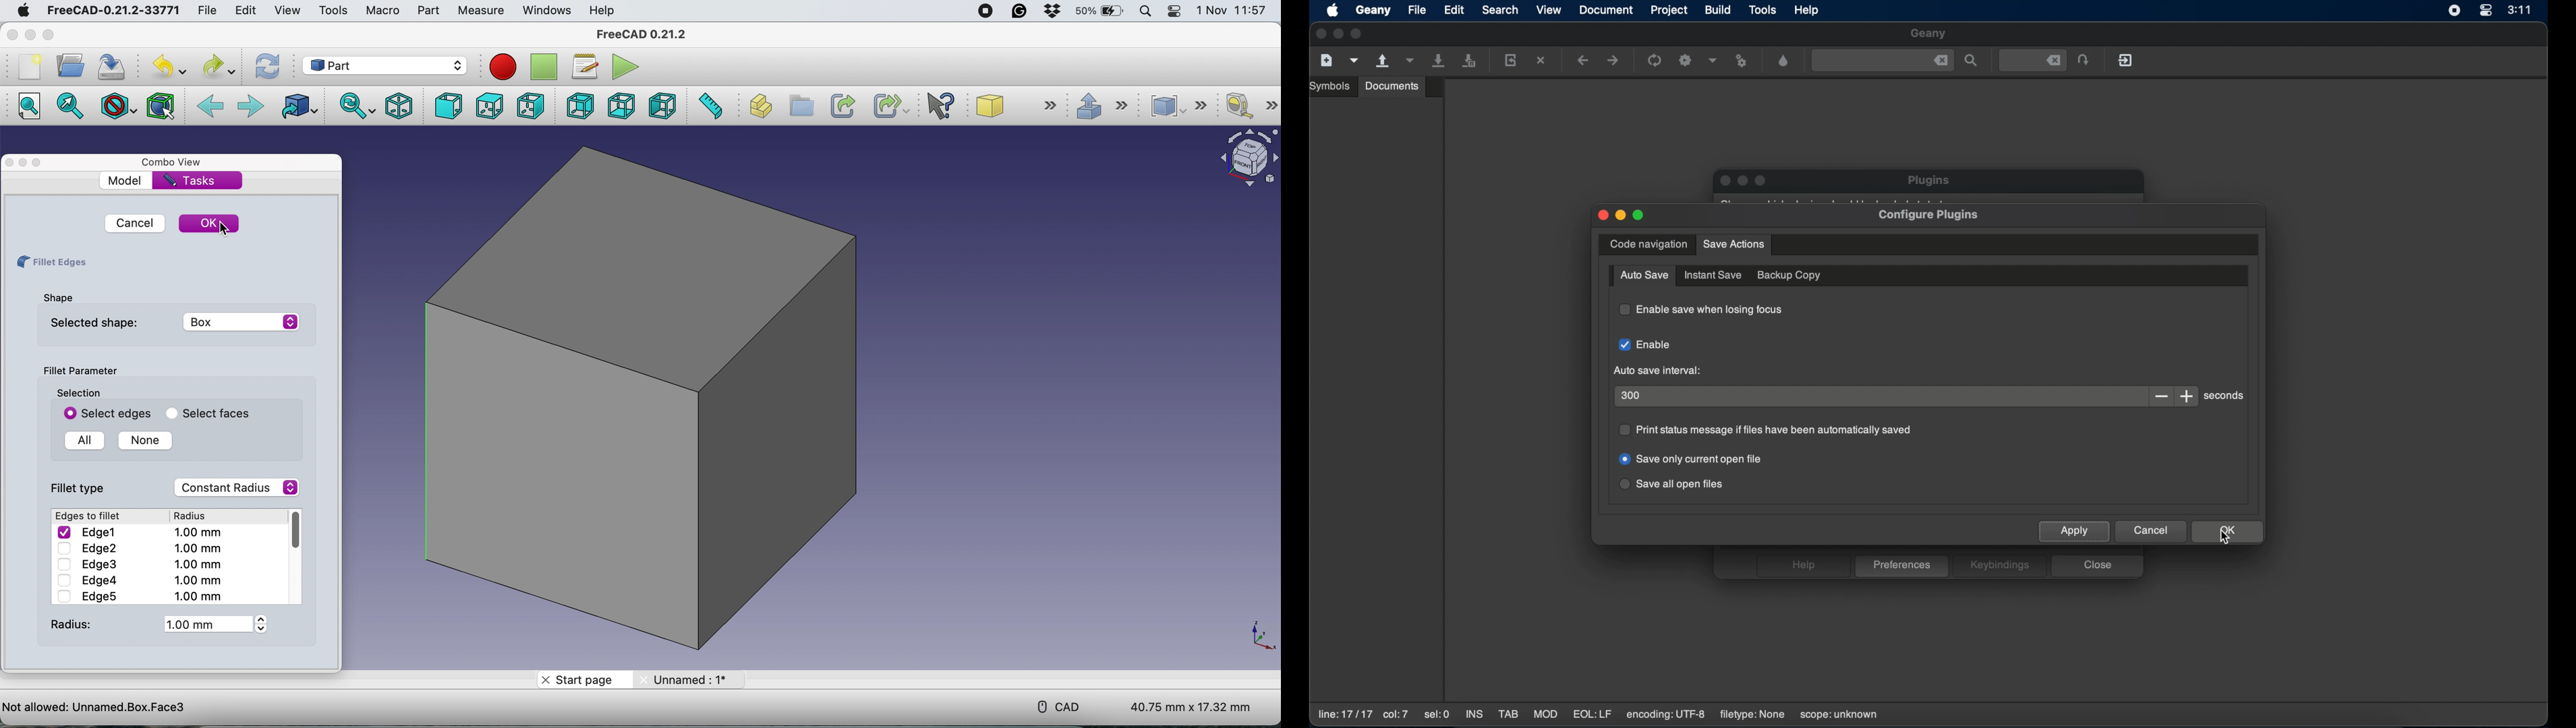  I want to click on save only current open file radio button, so click(1692, 460).